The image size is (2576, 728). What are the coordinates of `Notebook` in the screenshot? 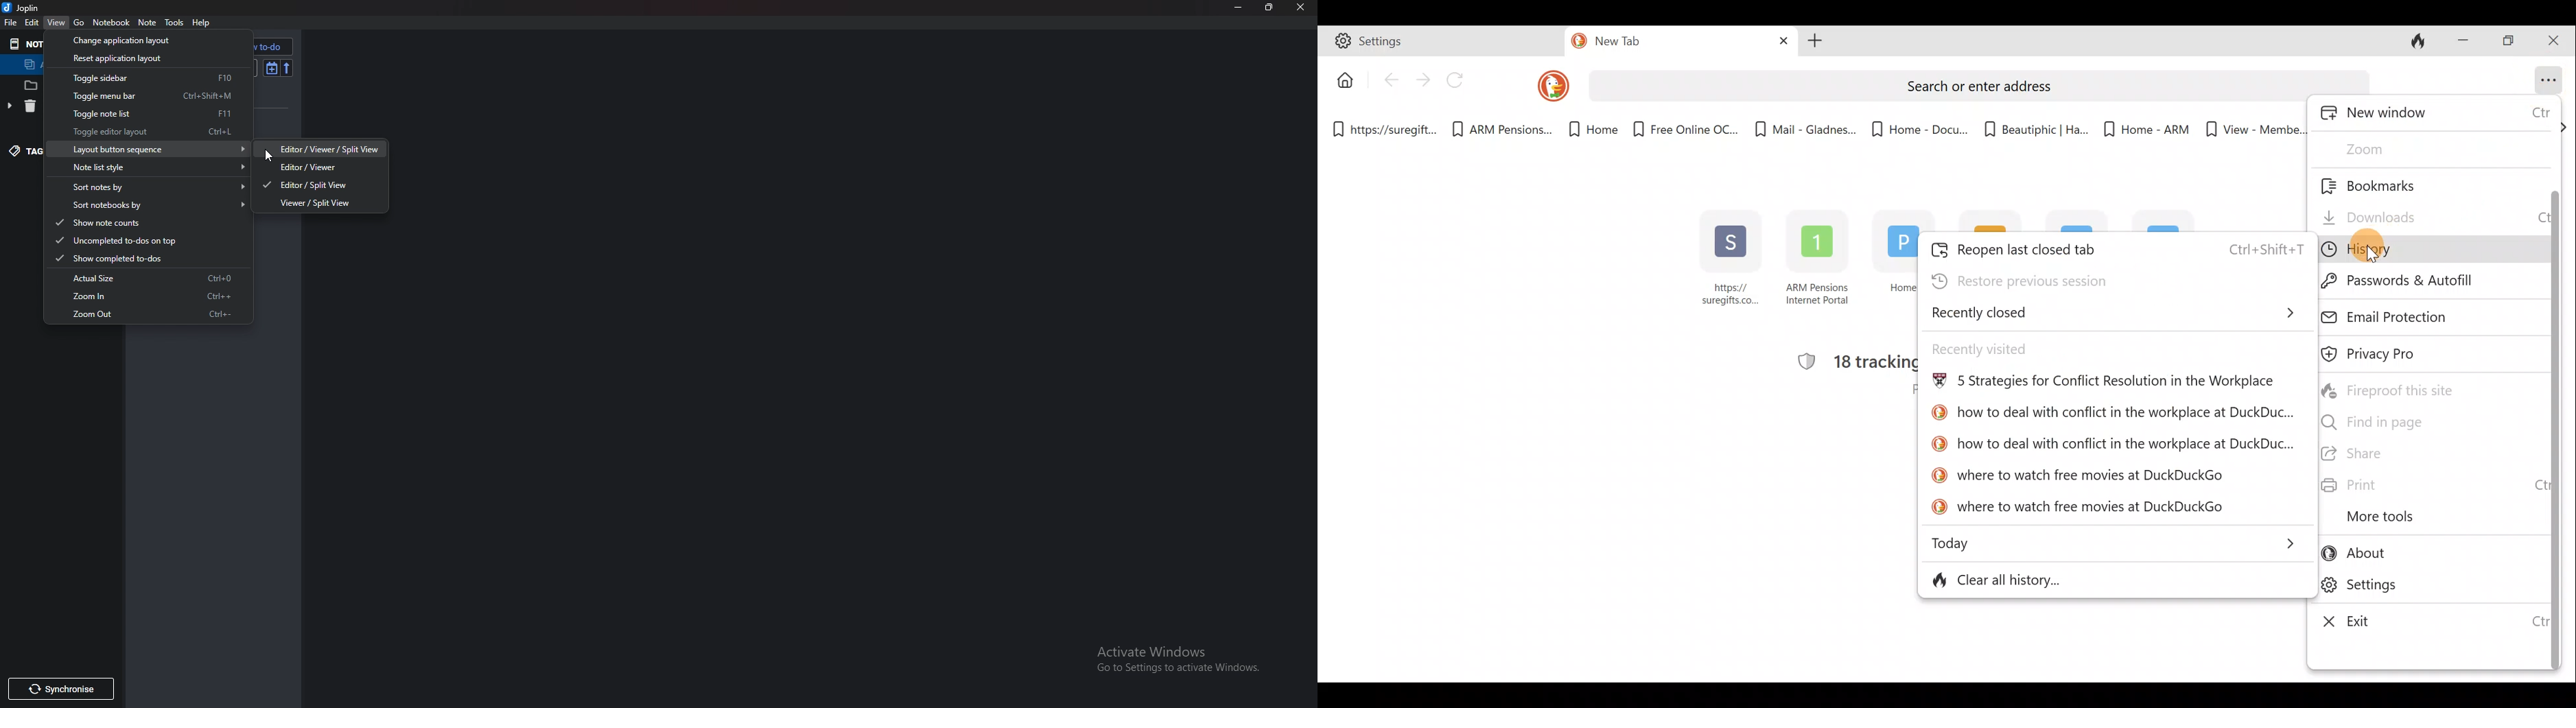 It's located at (110, 22).